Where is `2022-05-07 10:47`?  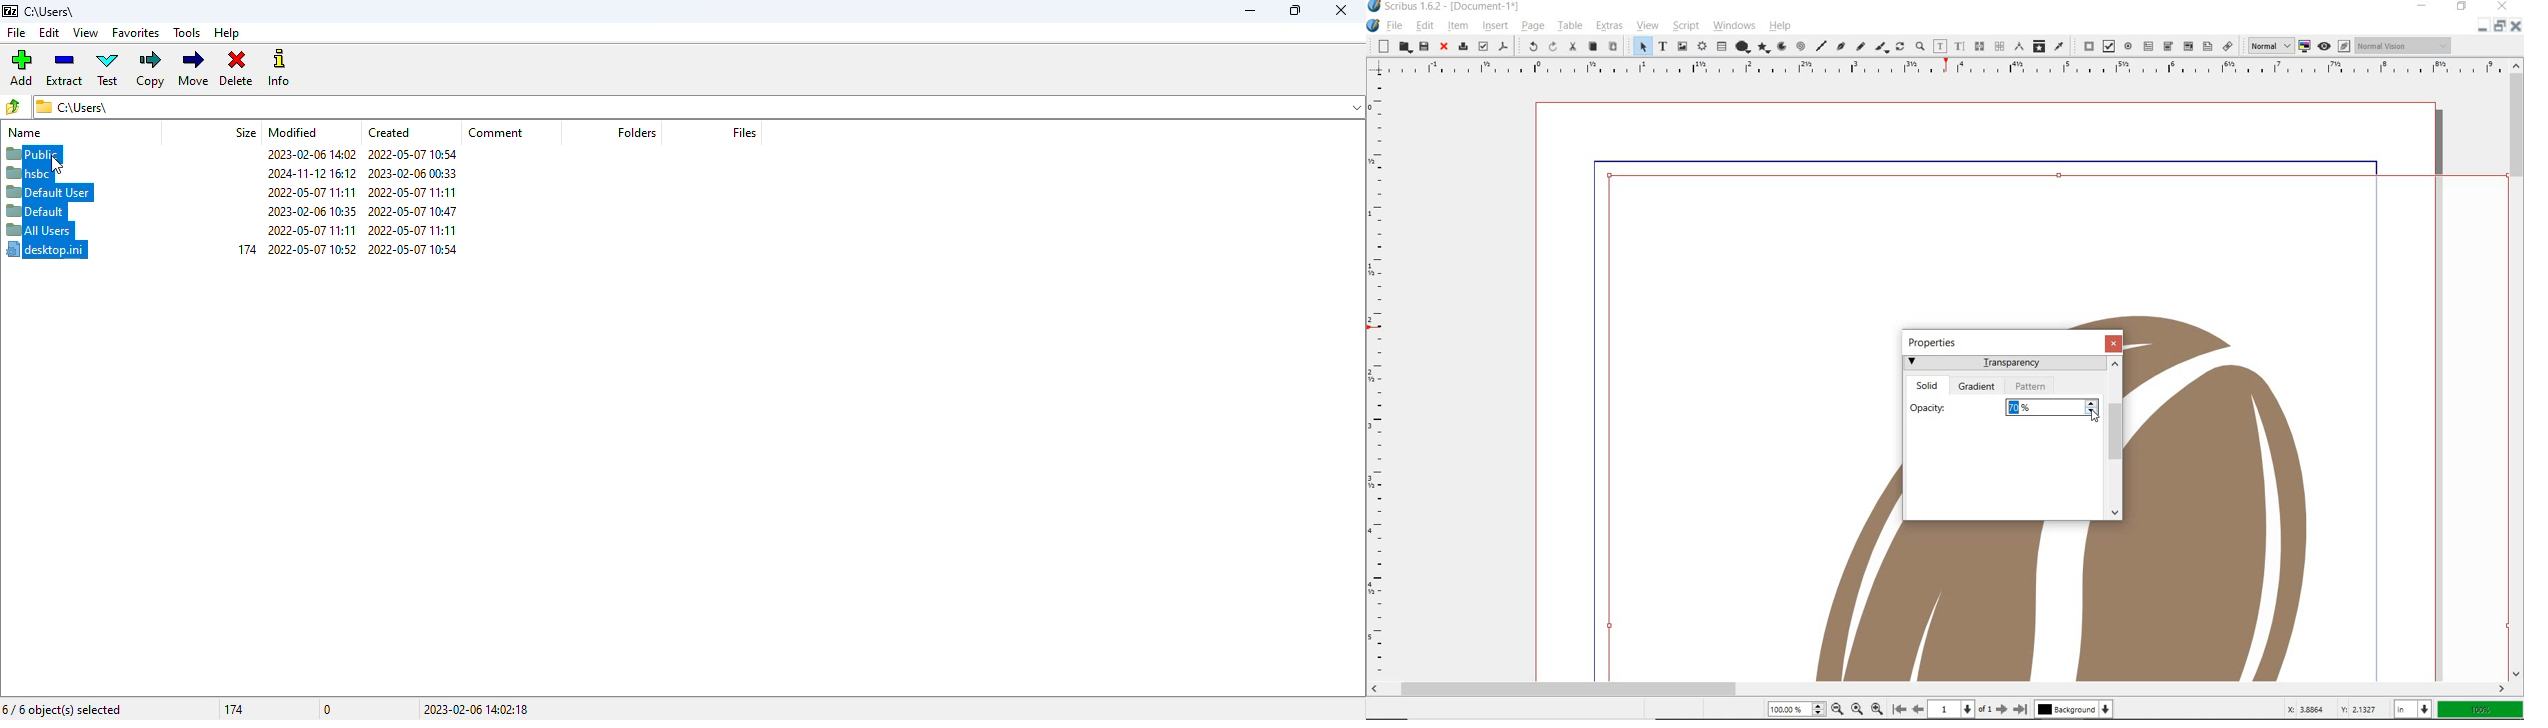 2022-05-07 10:47 is located at coordinates (417, 210).